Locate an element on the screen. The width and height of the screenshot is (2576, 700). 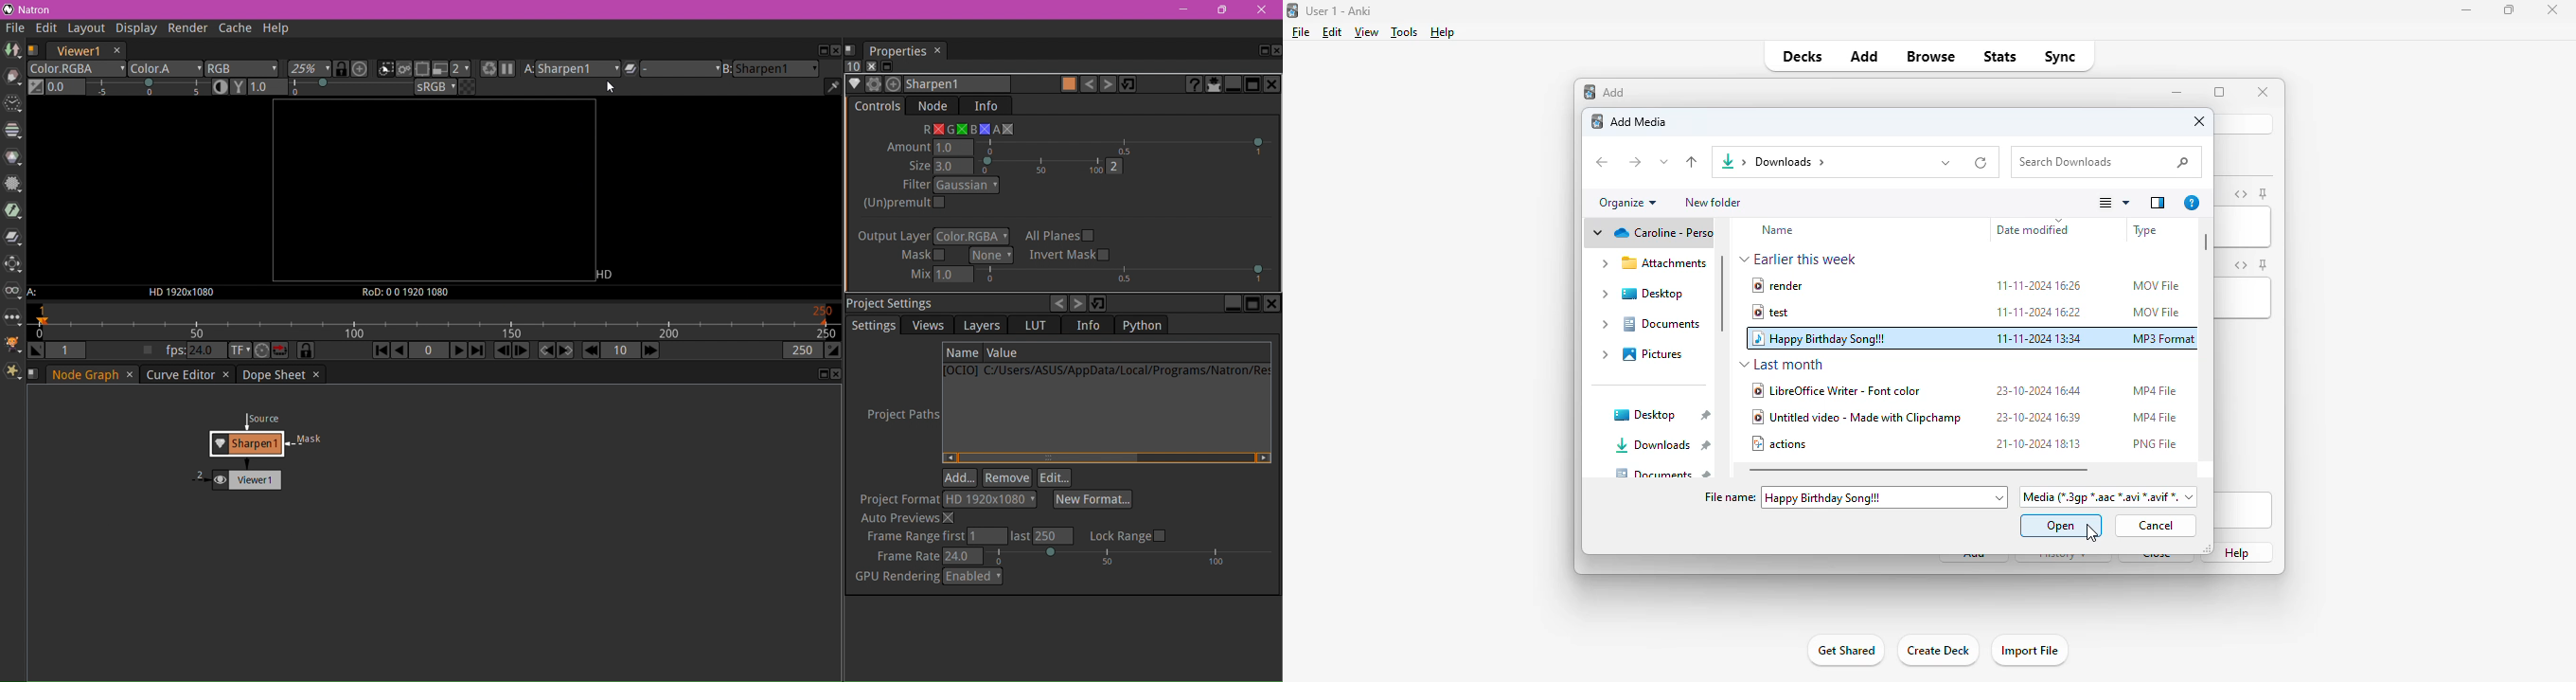
vertical scroll bar is located at coordinates (1723, 293).